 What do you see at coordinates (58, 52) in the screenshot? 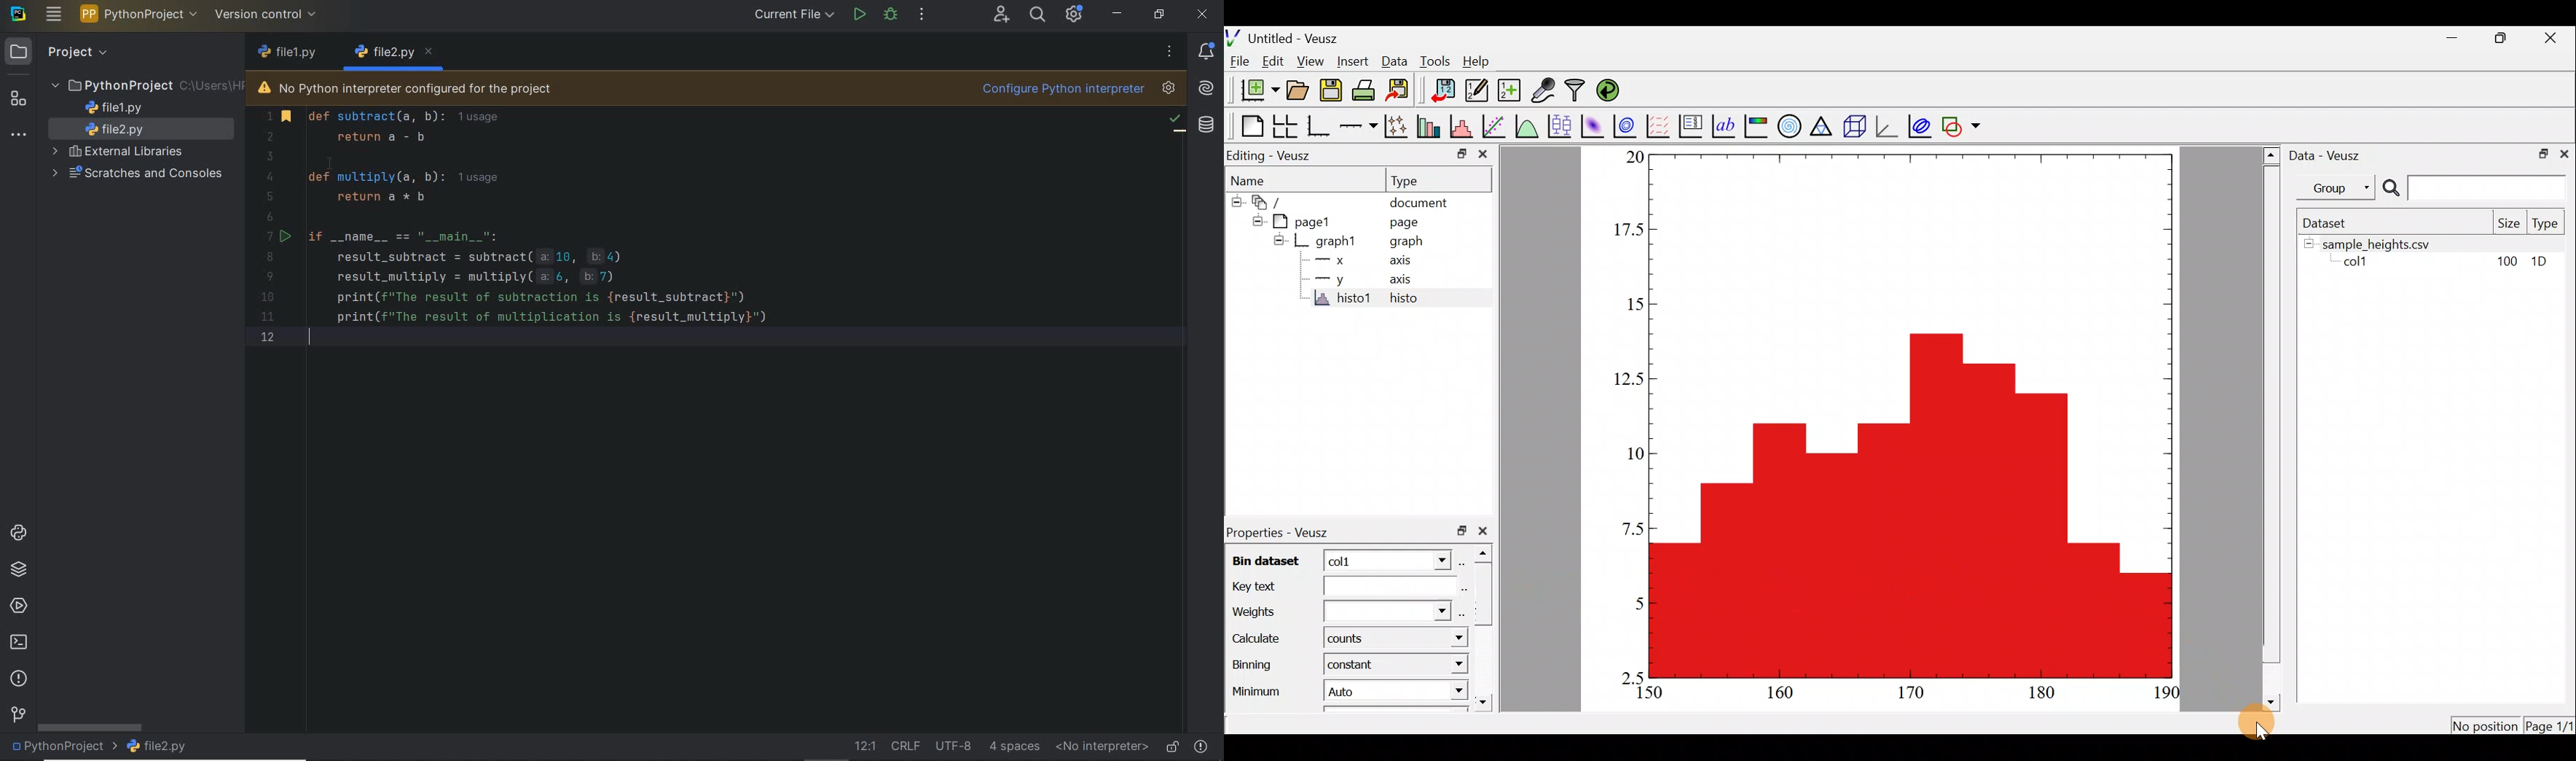
I see `project` at bounding box center [58, 52].